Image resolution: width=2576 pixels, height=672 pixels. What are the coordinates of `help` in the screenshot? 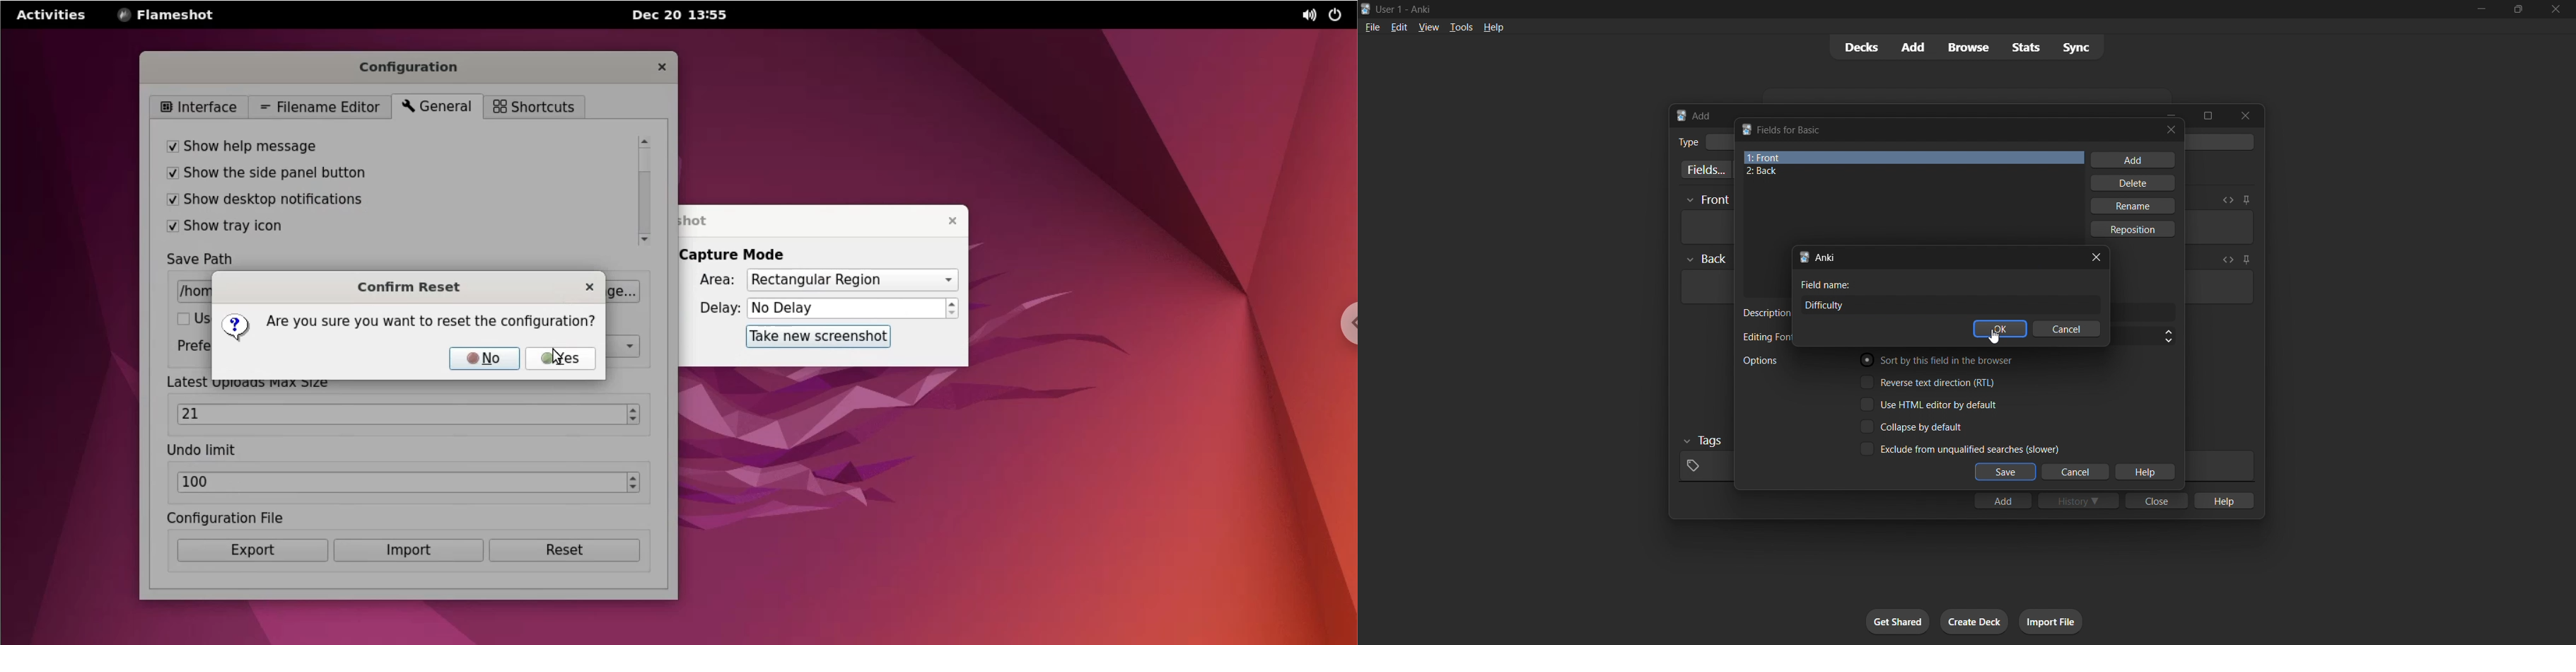 It's located at (2145, 472).